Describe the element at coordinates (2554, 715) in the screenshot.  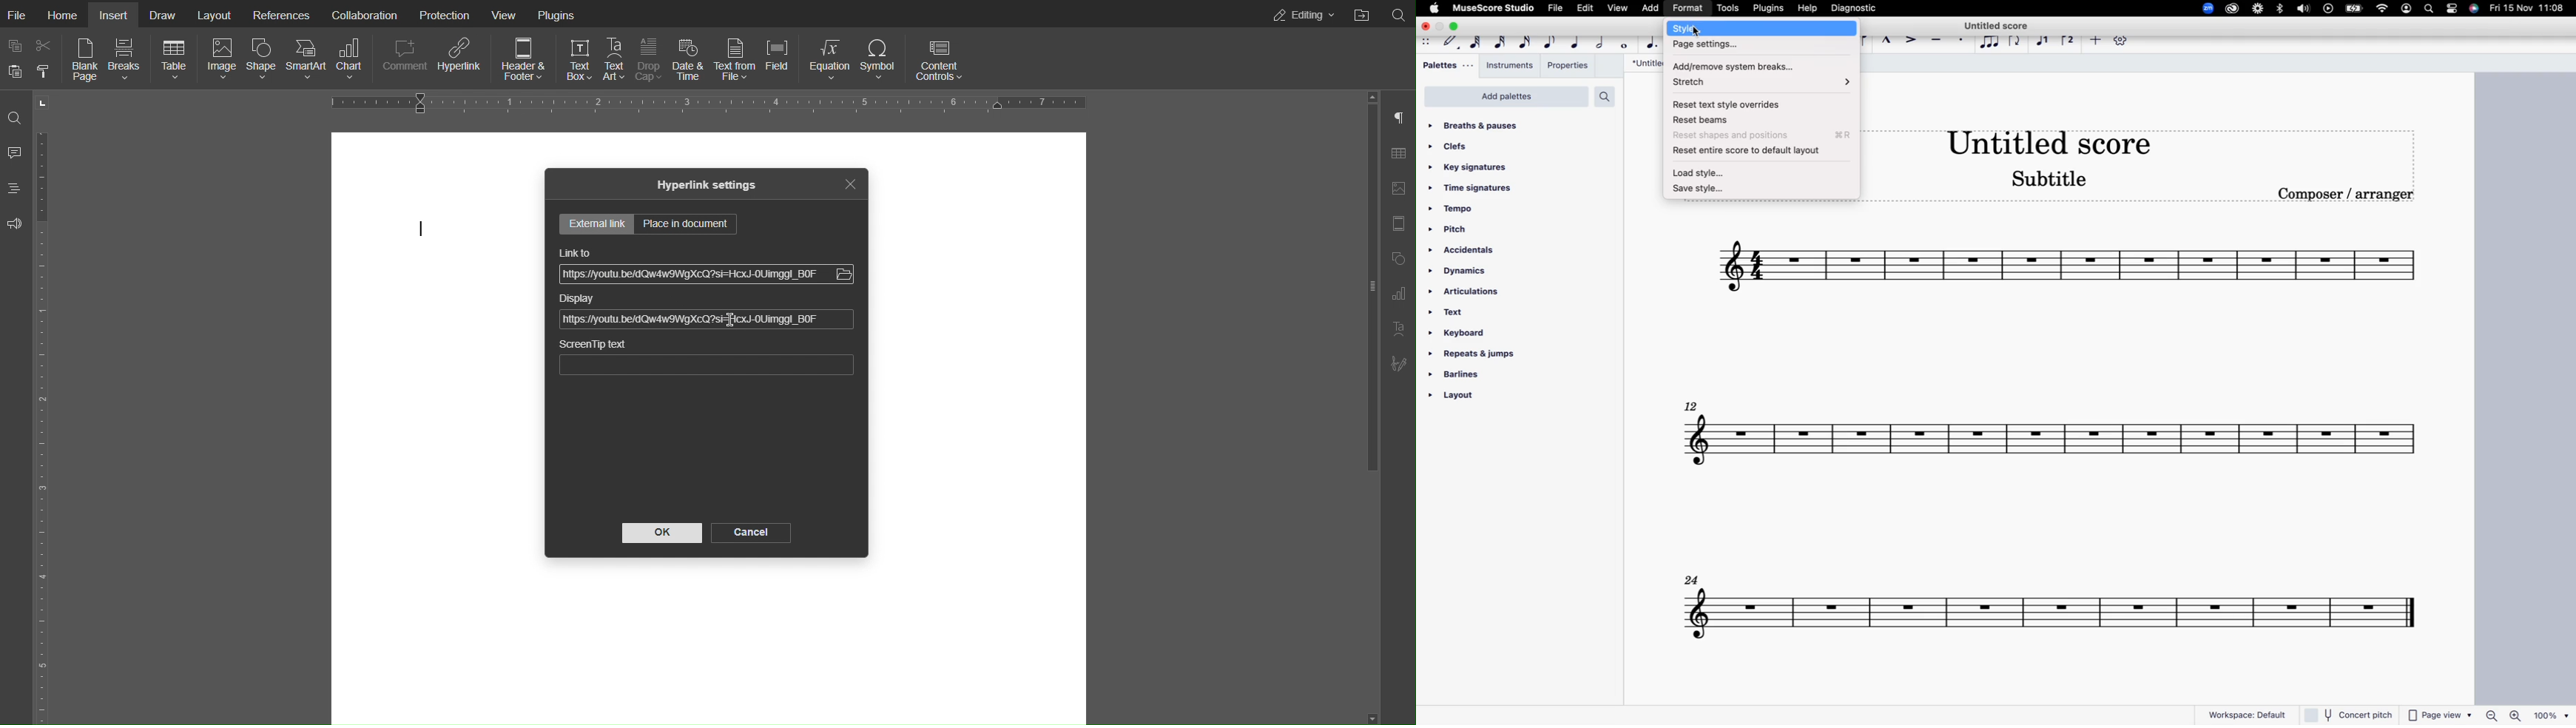
I see `zoom percentage` at that location.